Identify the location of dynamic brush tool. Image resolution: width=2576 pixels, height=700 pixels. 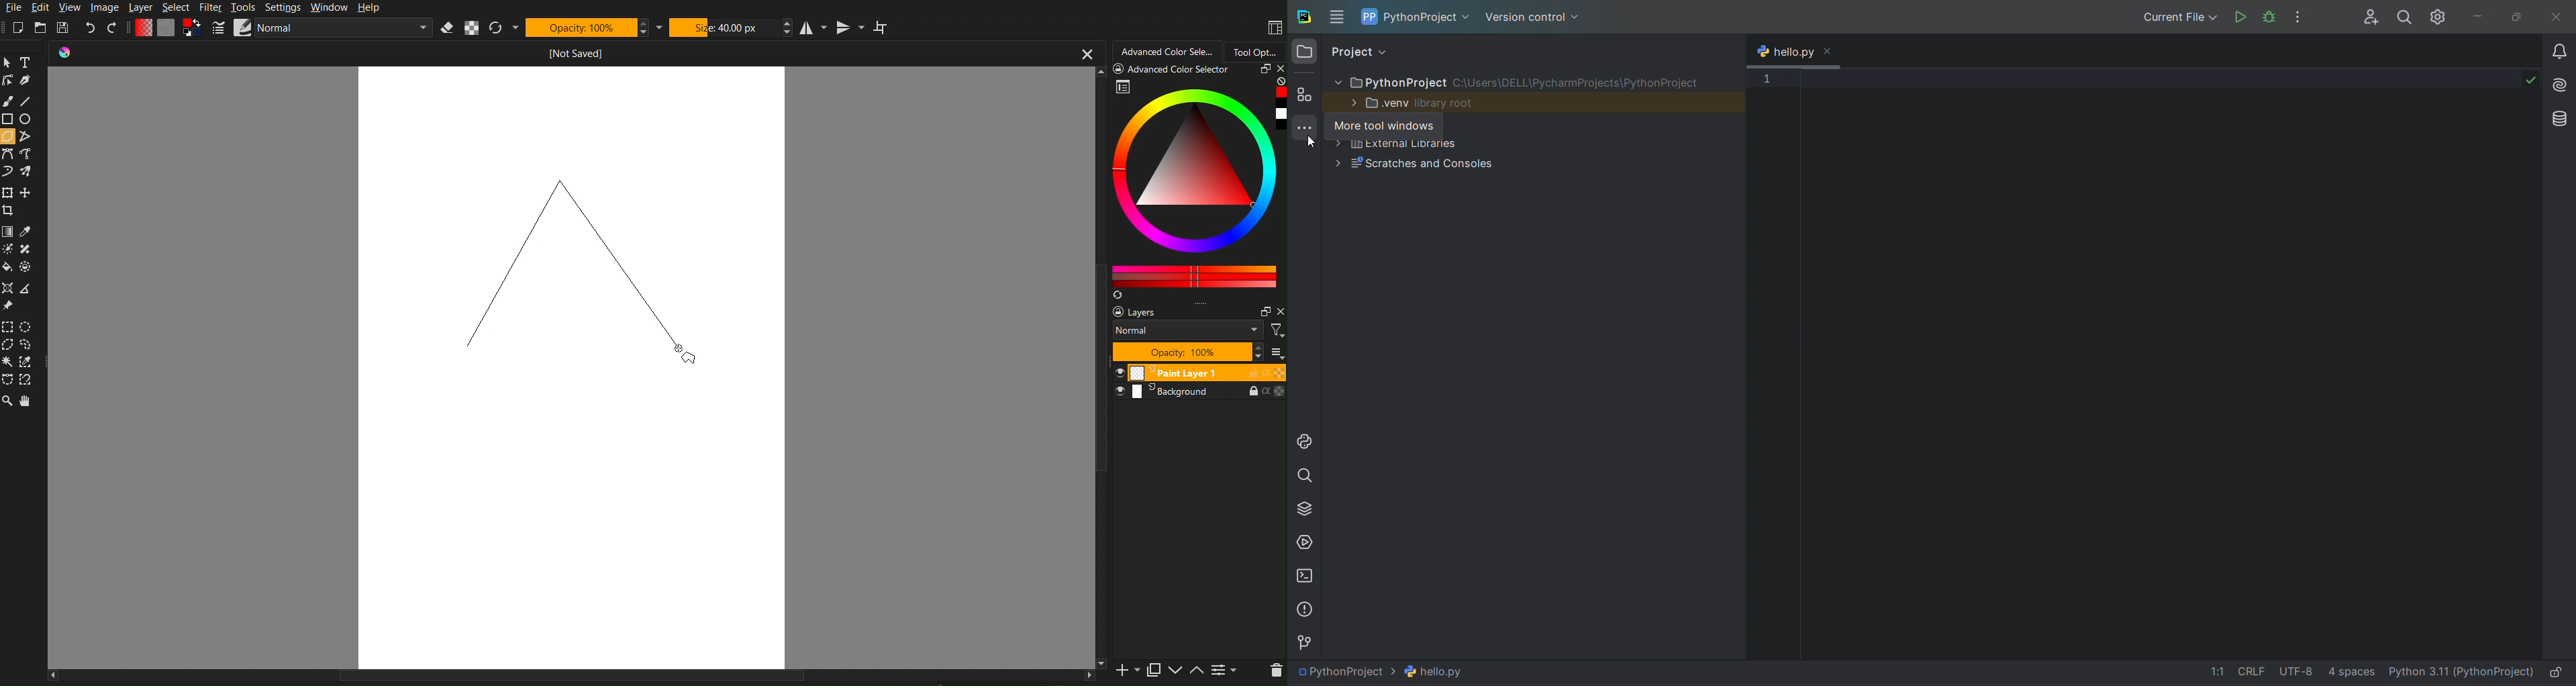
(8, 173).